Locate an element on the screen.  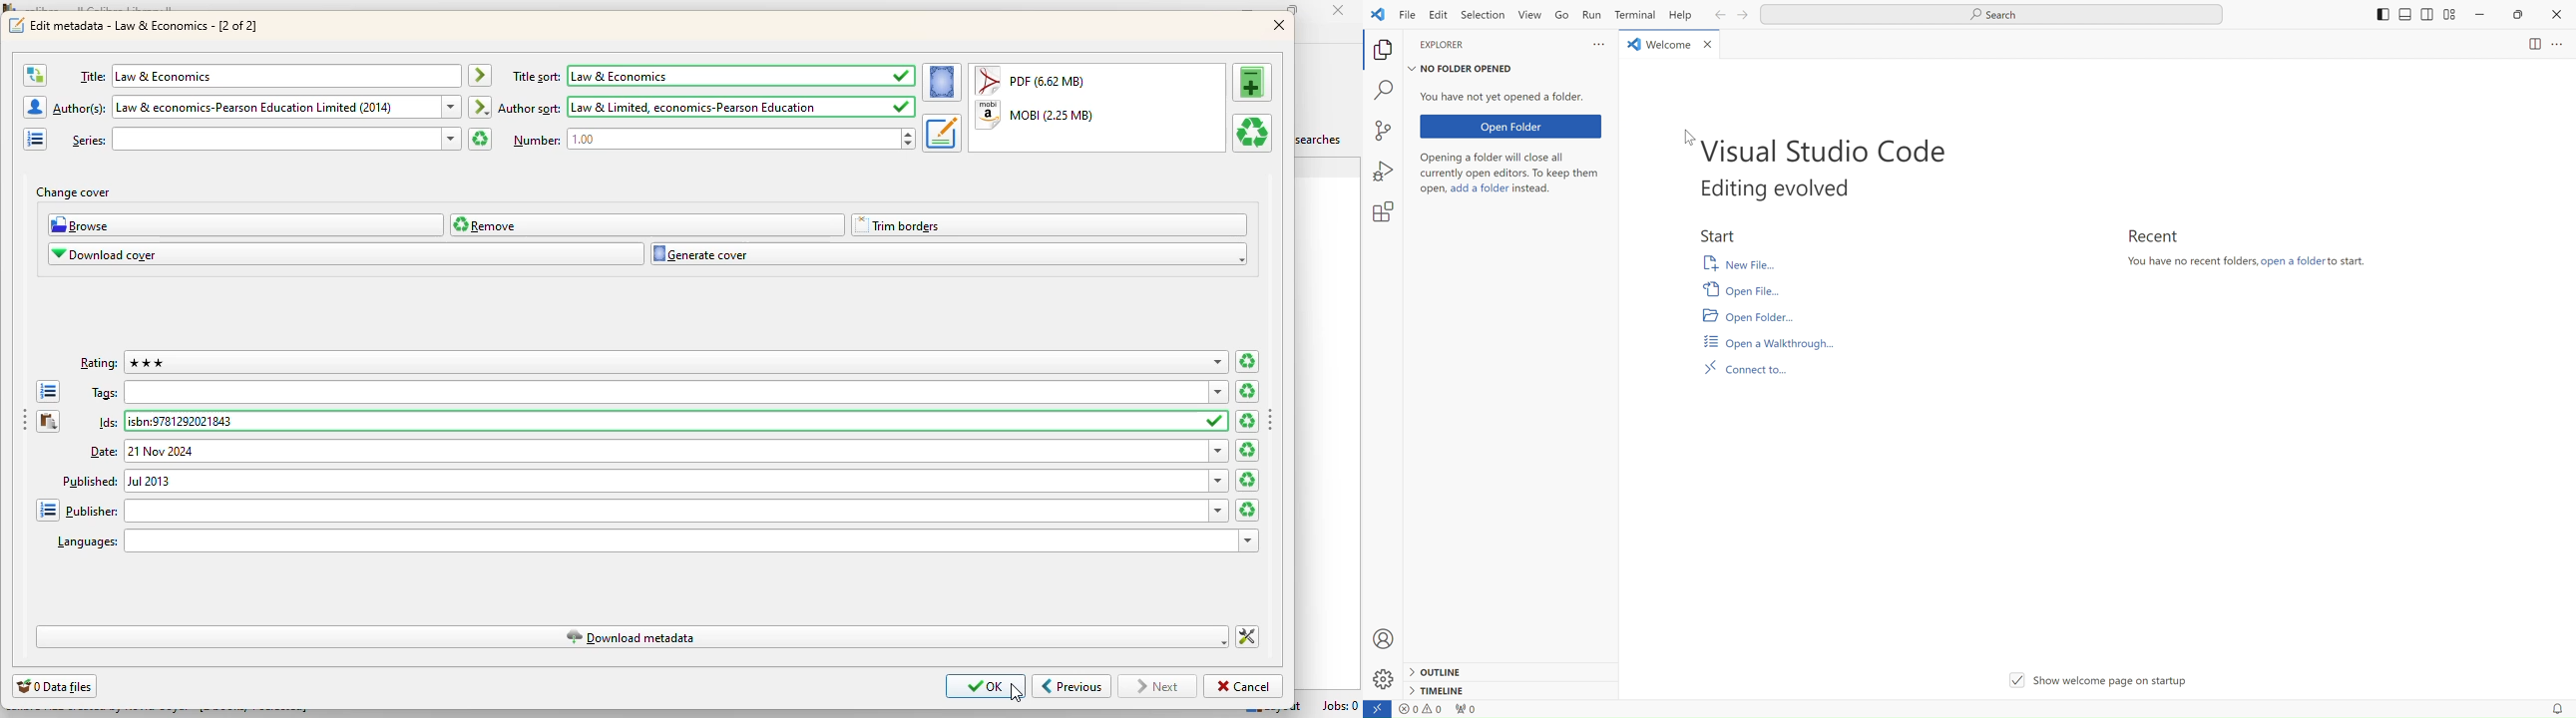
edit metadata is located at coordinates (146, 25).